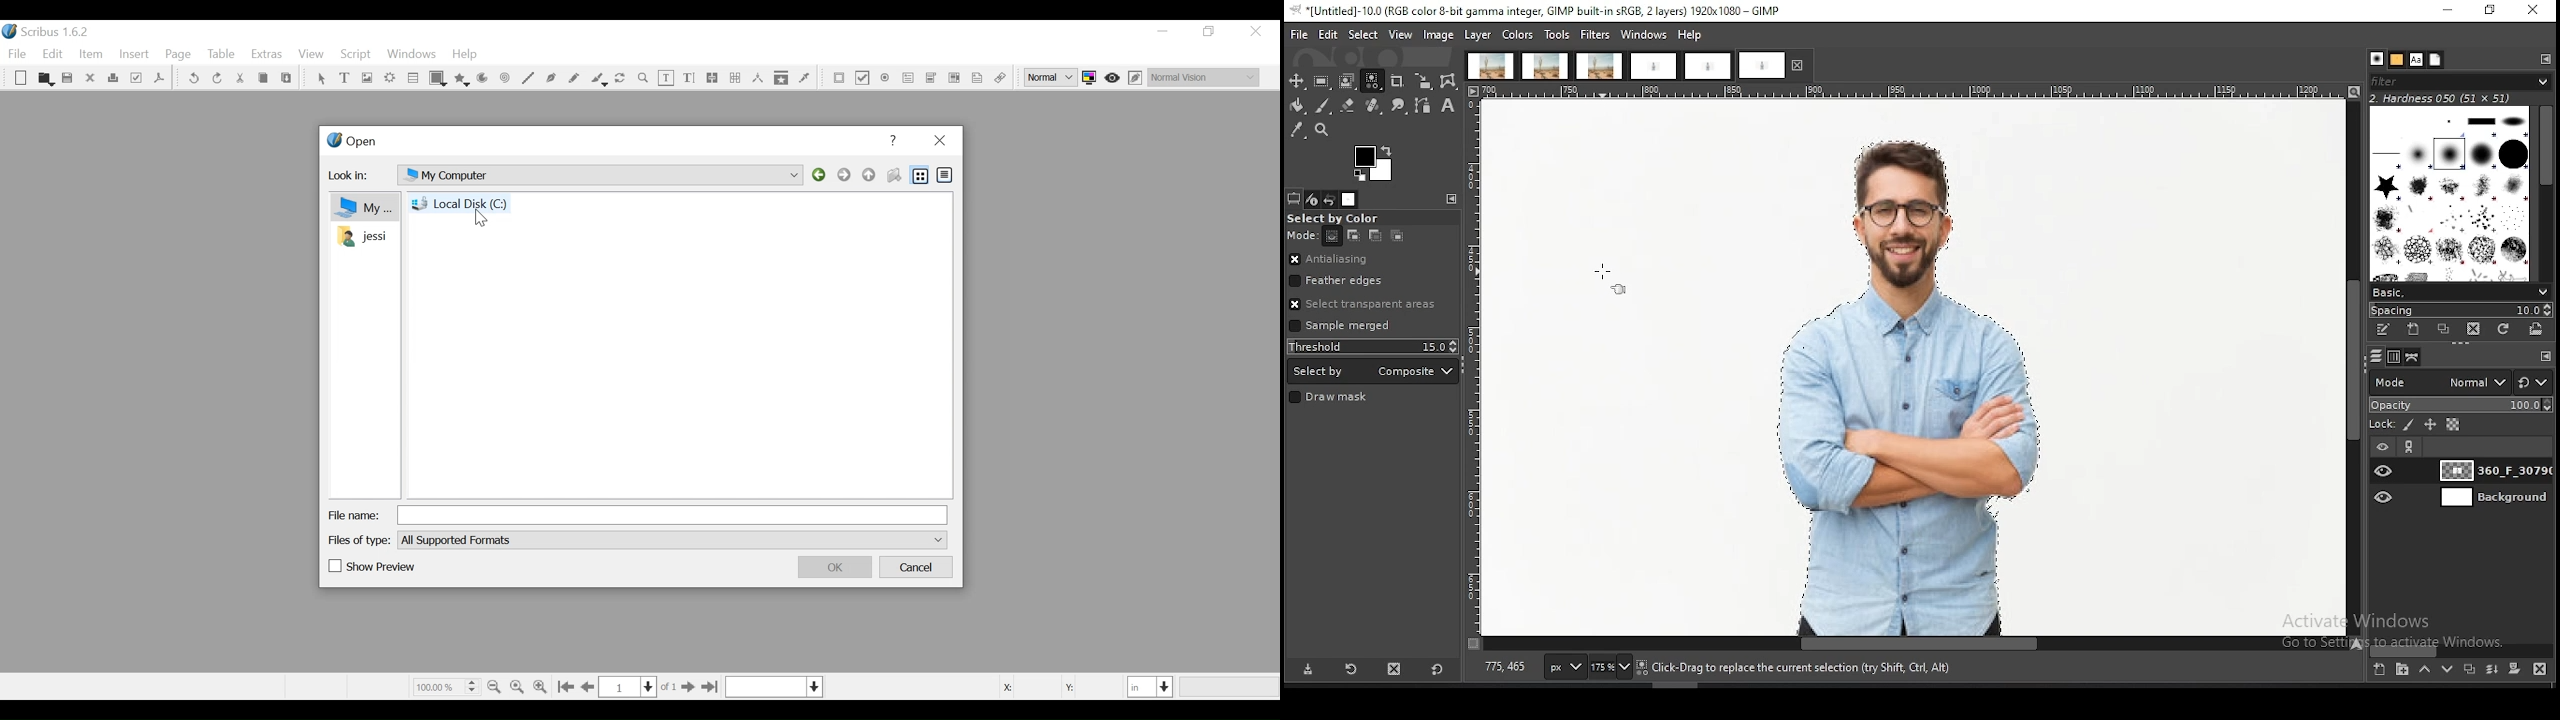 The width and height of the screenshot is (2576, 728). Describe the element at coordinates (1053, 77) in the screenshot. I see `Select the image preview quality` at that location.